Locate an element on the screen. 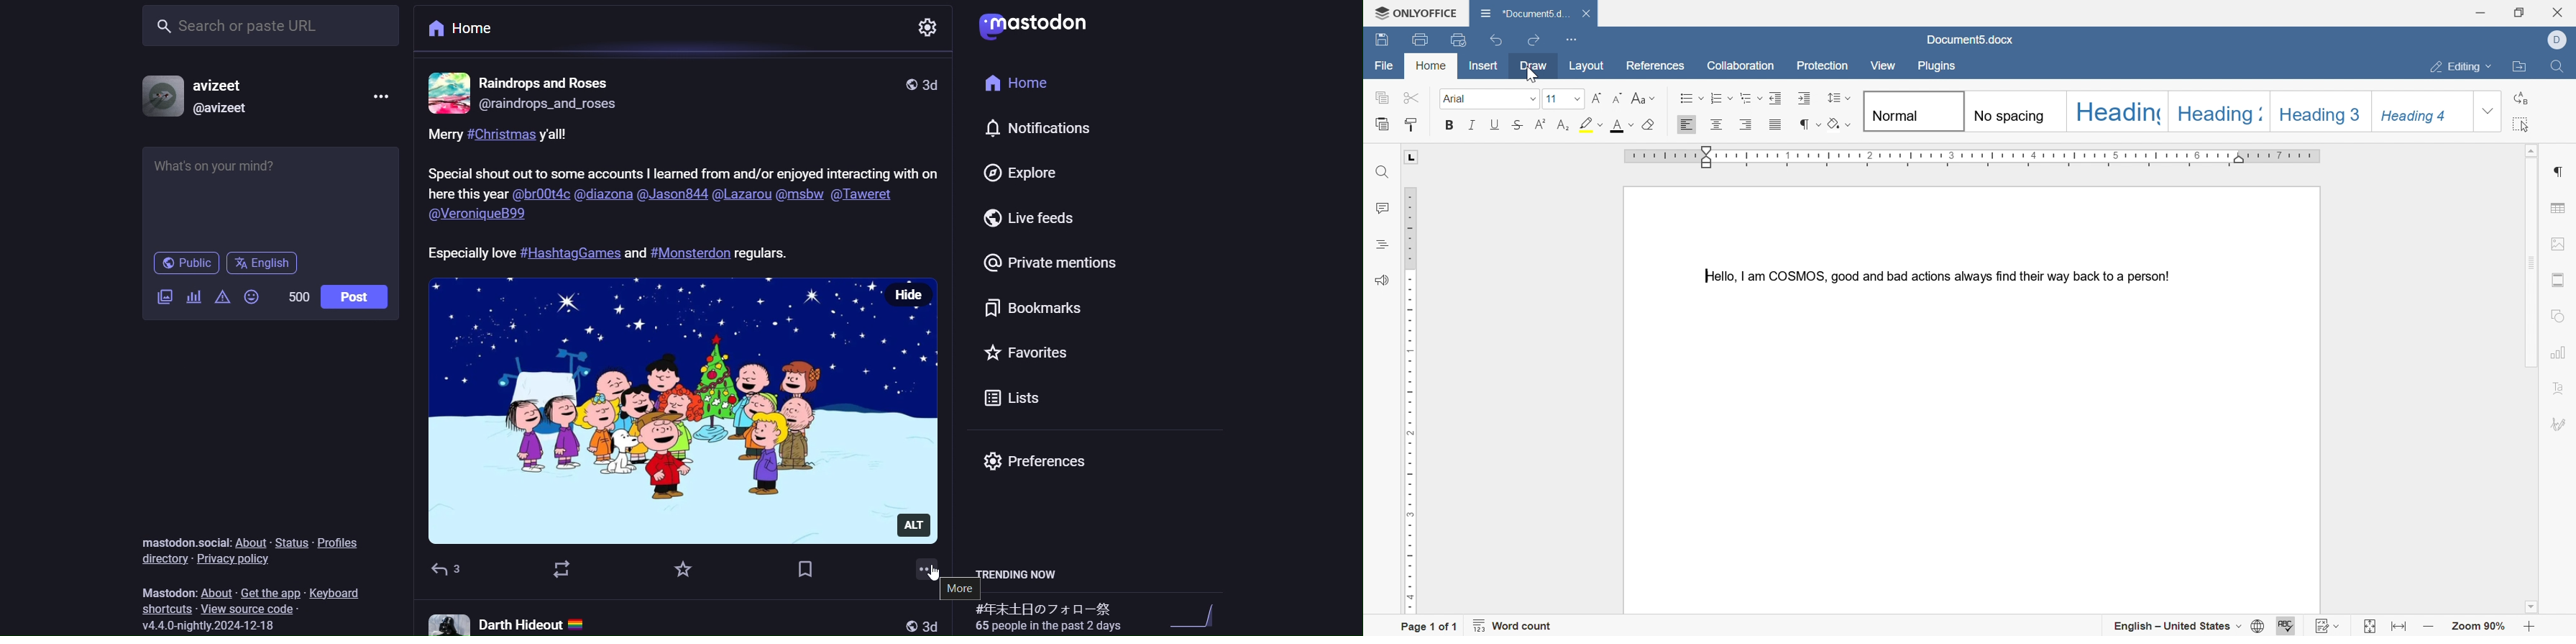 This screenshot has width=2576, height=644. subscript is located at coordinates (1560, 126).